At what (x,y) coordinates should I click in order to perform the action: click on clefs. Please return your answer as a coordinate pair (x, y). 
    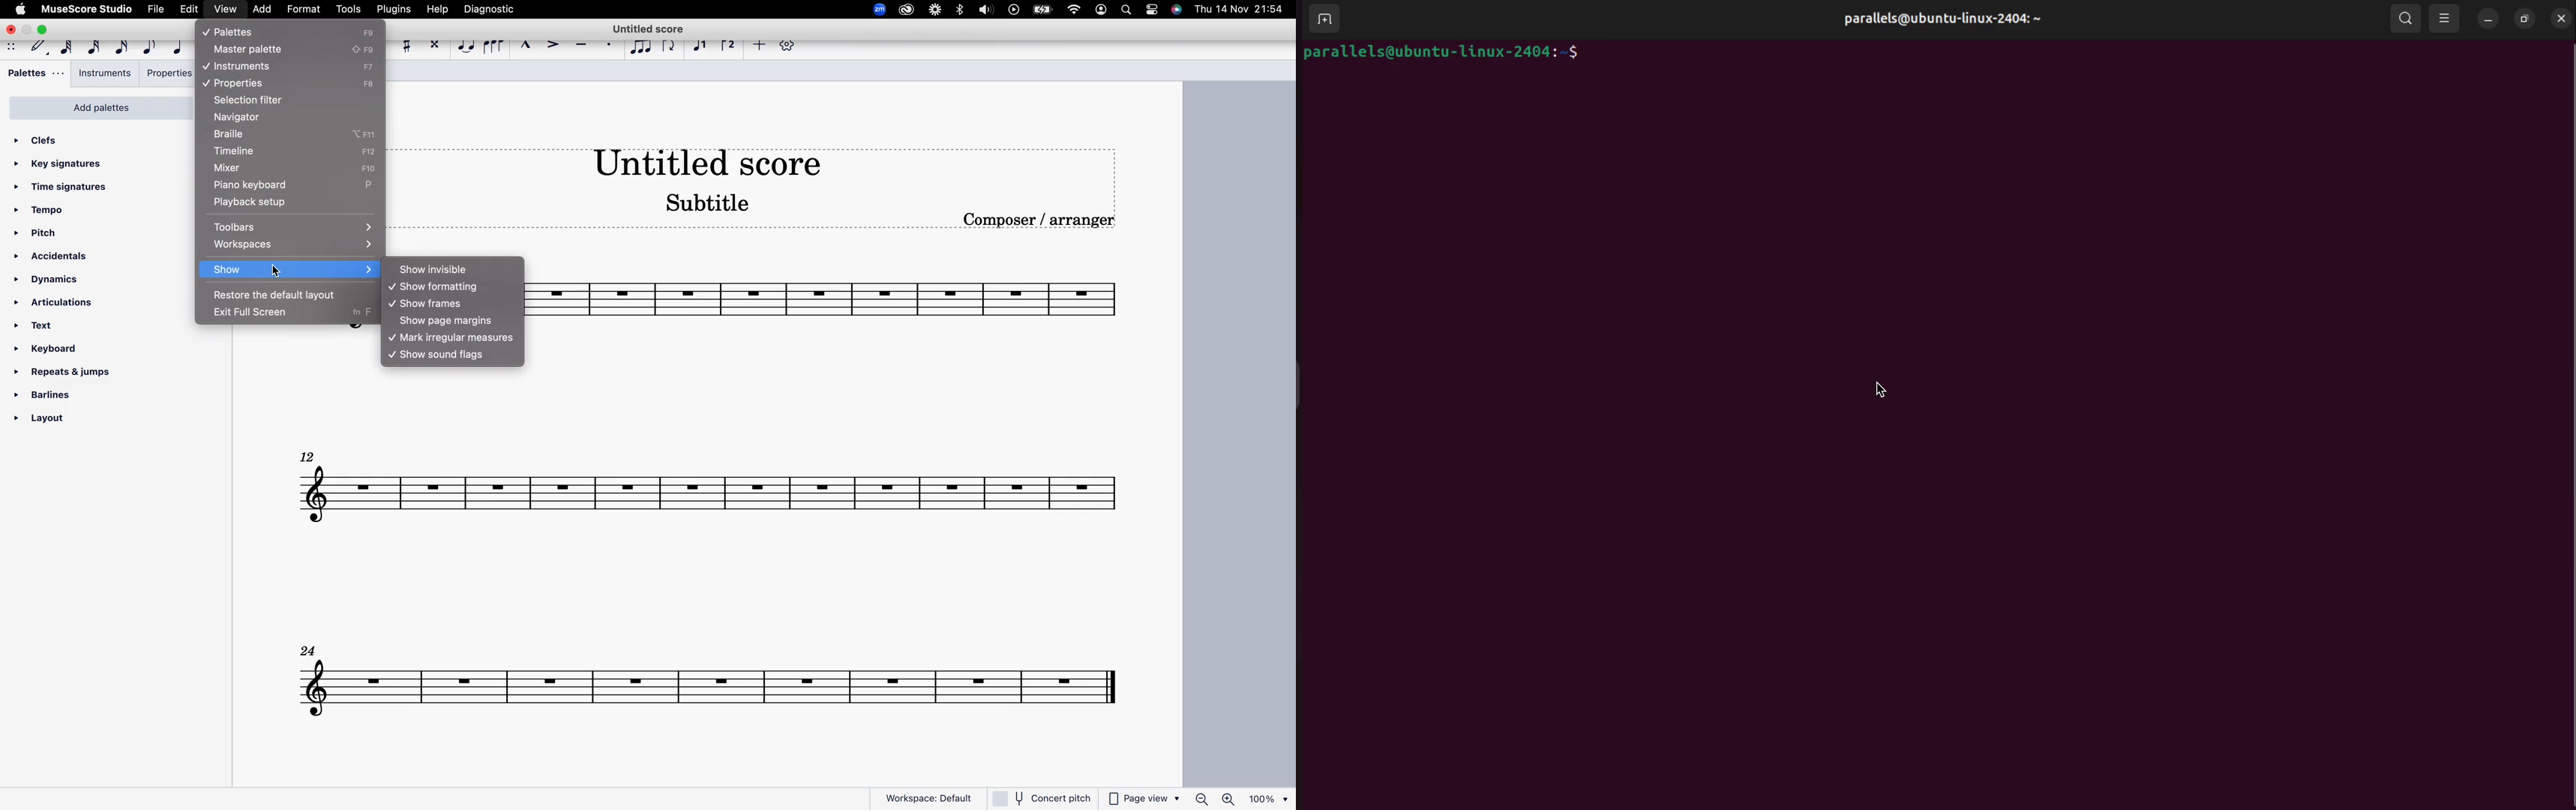
    Looking at the image, I should click on (44, 140).